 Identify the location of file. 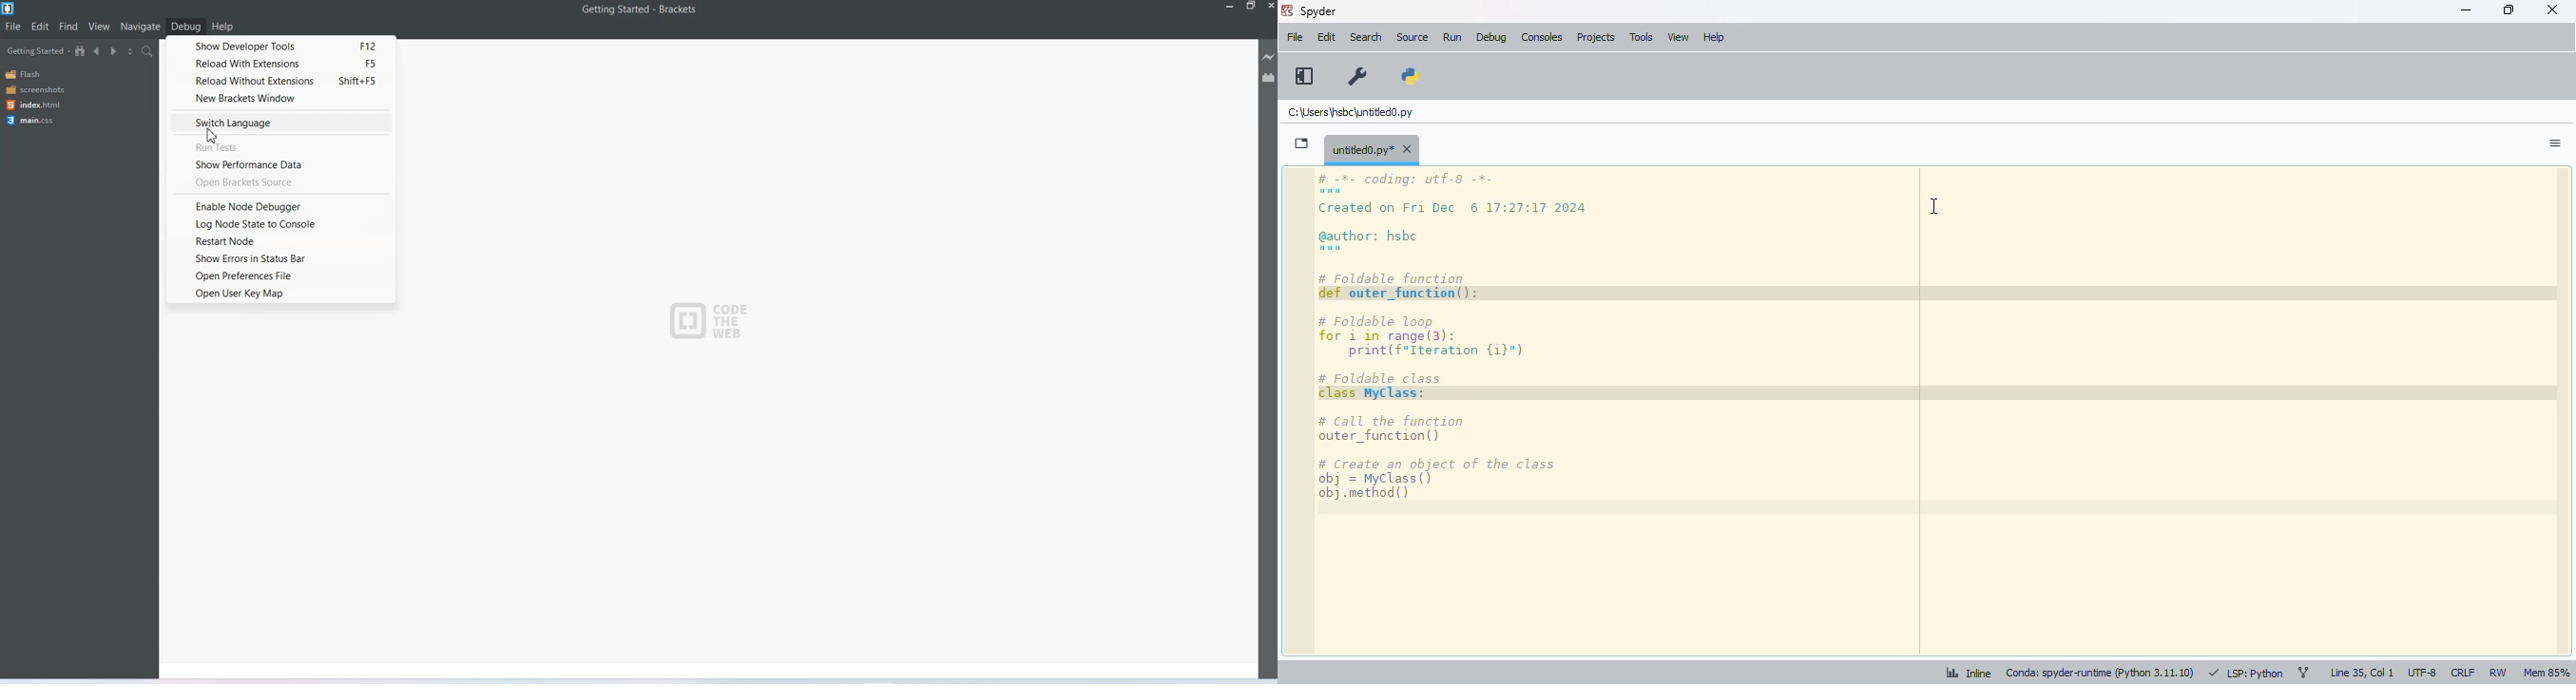
(1296, 36).